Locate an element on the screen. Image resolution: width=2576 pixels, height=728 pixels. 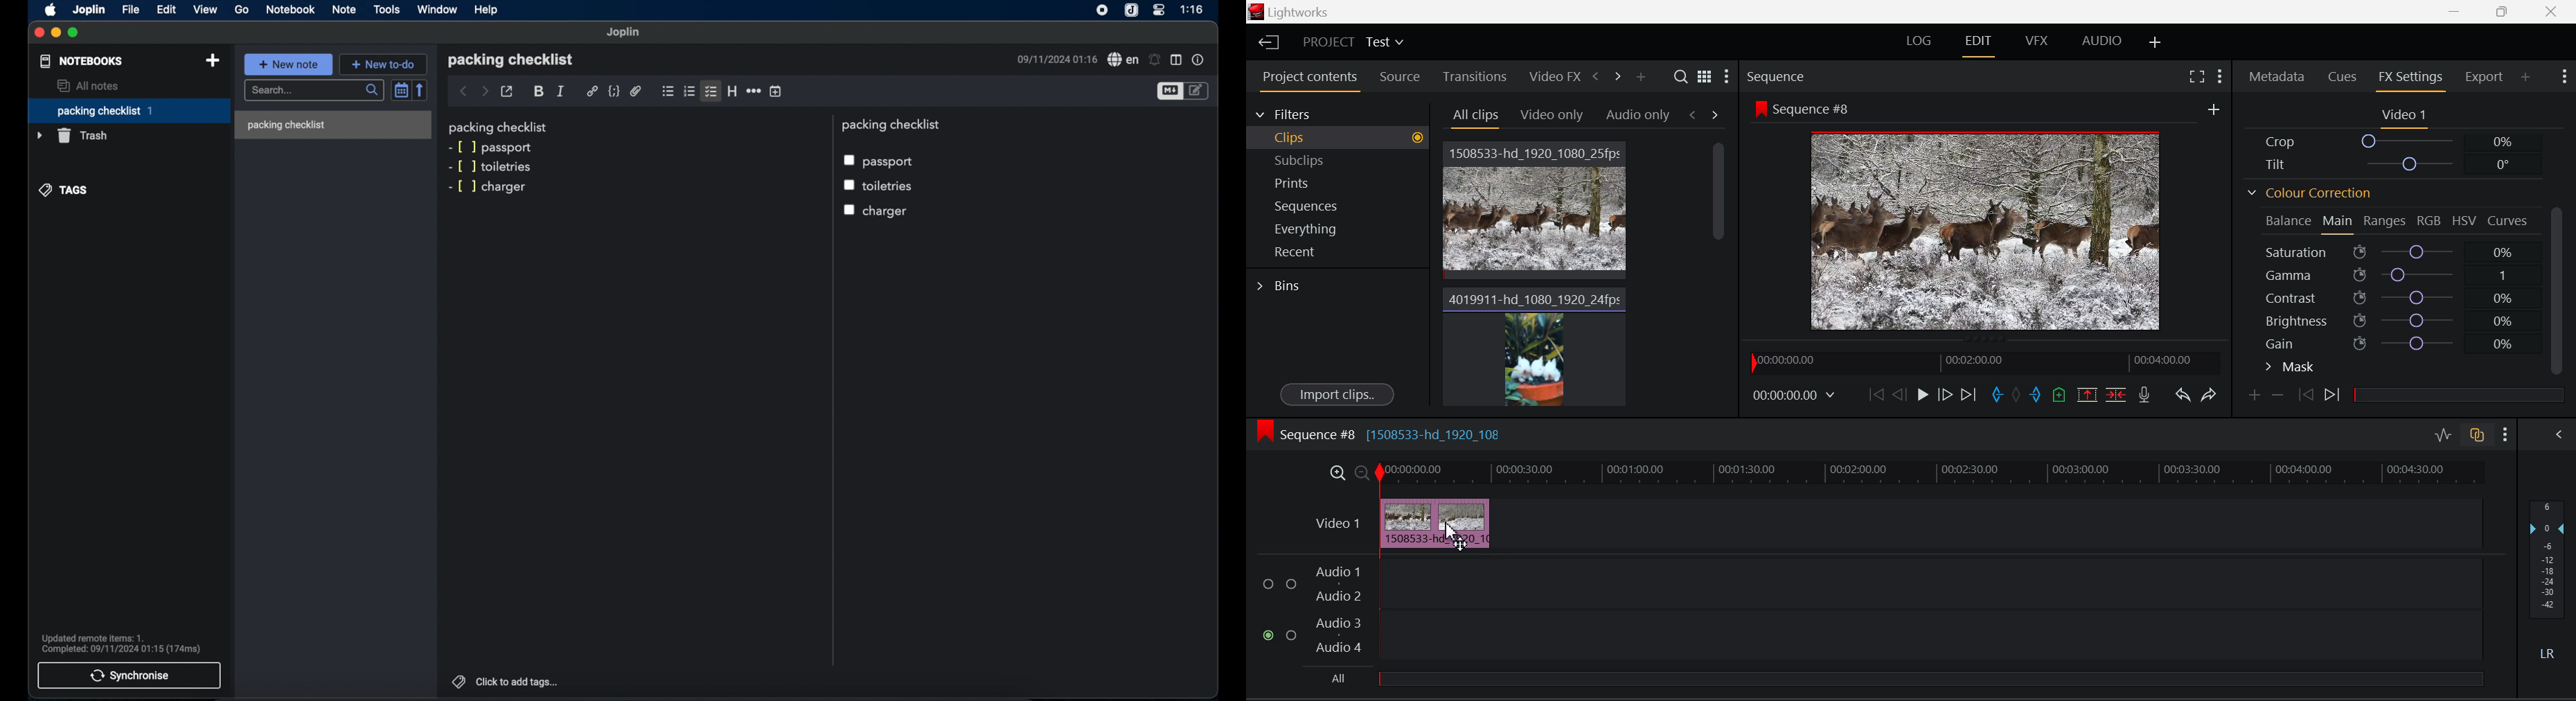
Video Timeline is located at coordinates (1333, 525).